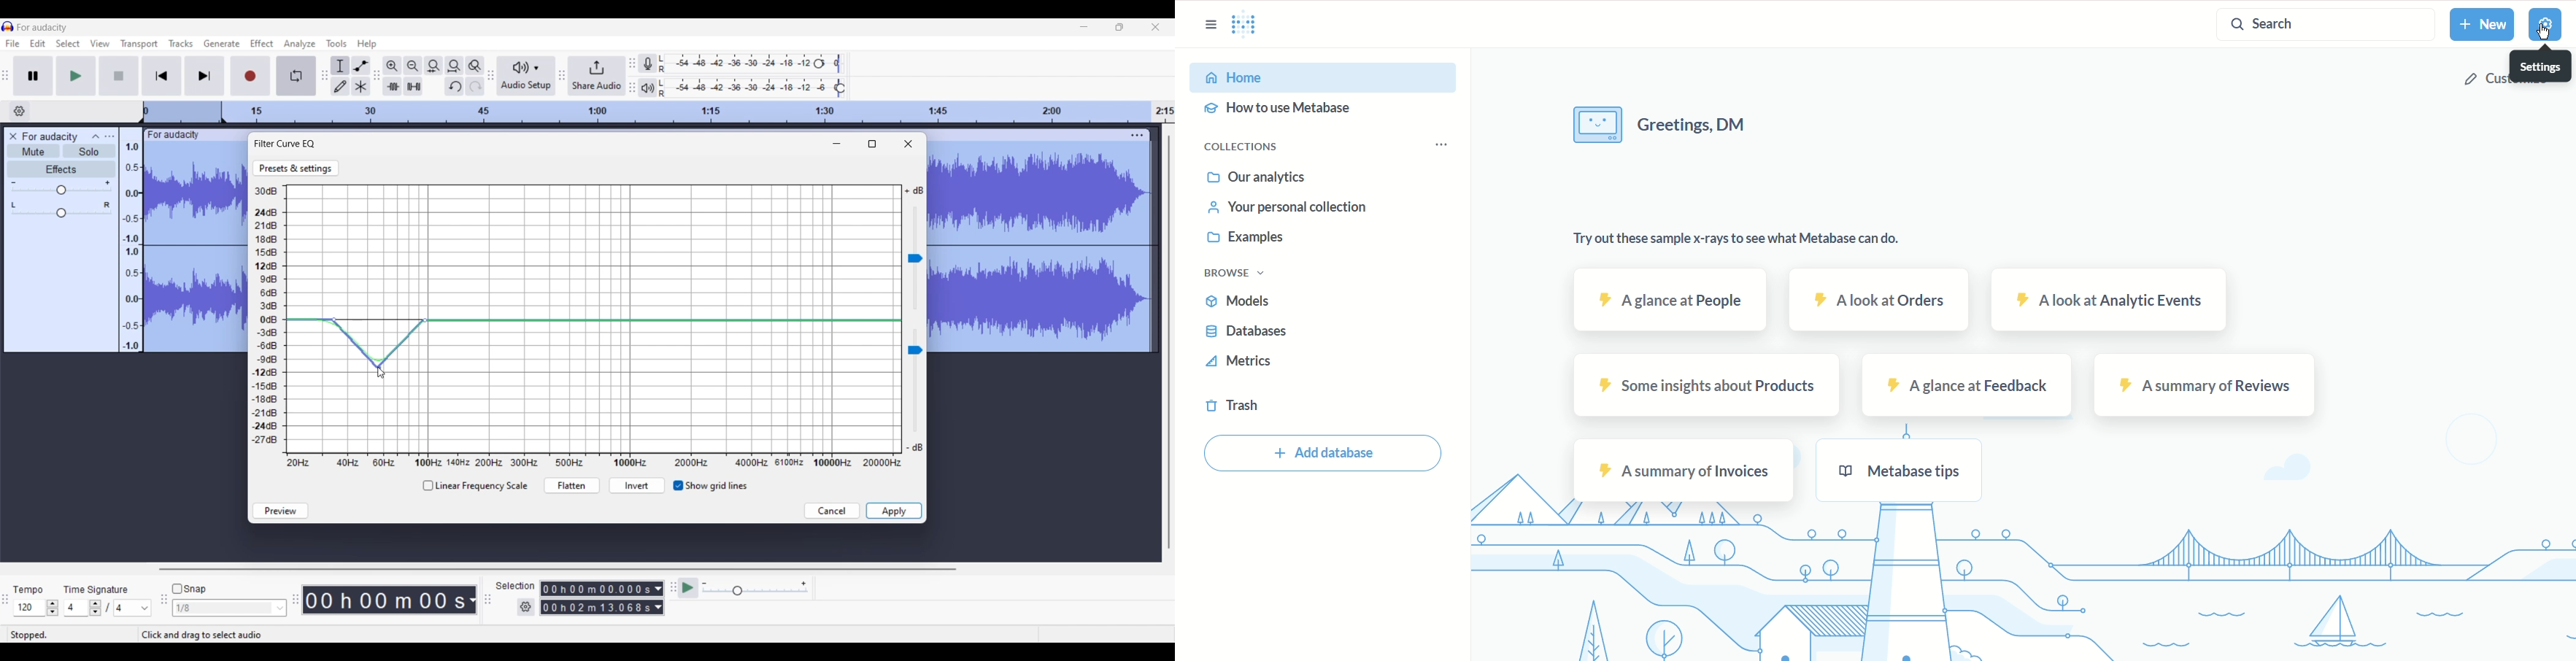 The image size is (2576, 672). I want to click on Description of current selection, so click(215, 635).